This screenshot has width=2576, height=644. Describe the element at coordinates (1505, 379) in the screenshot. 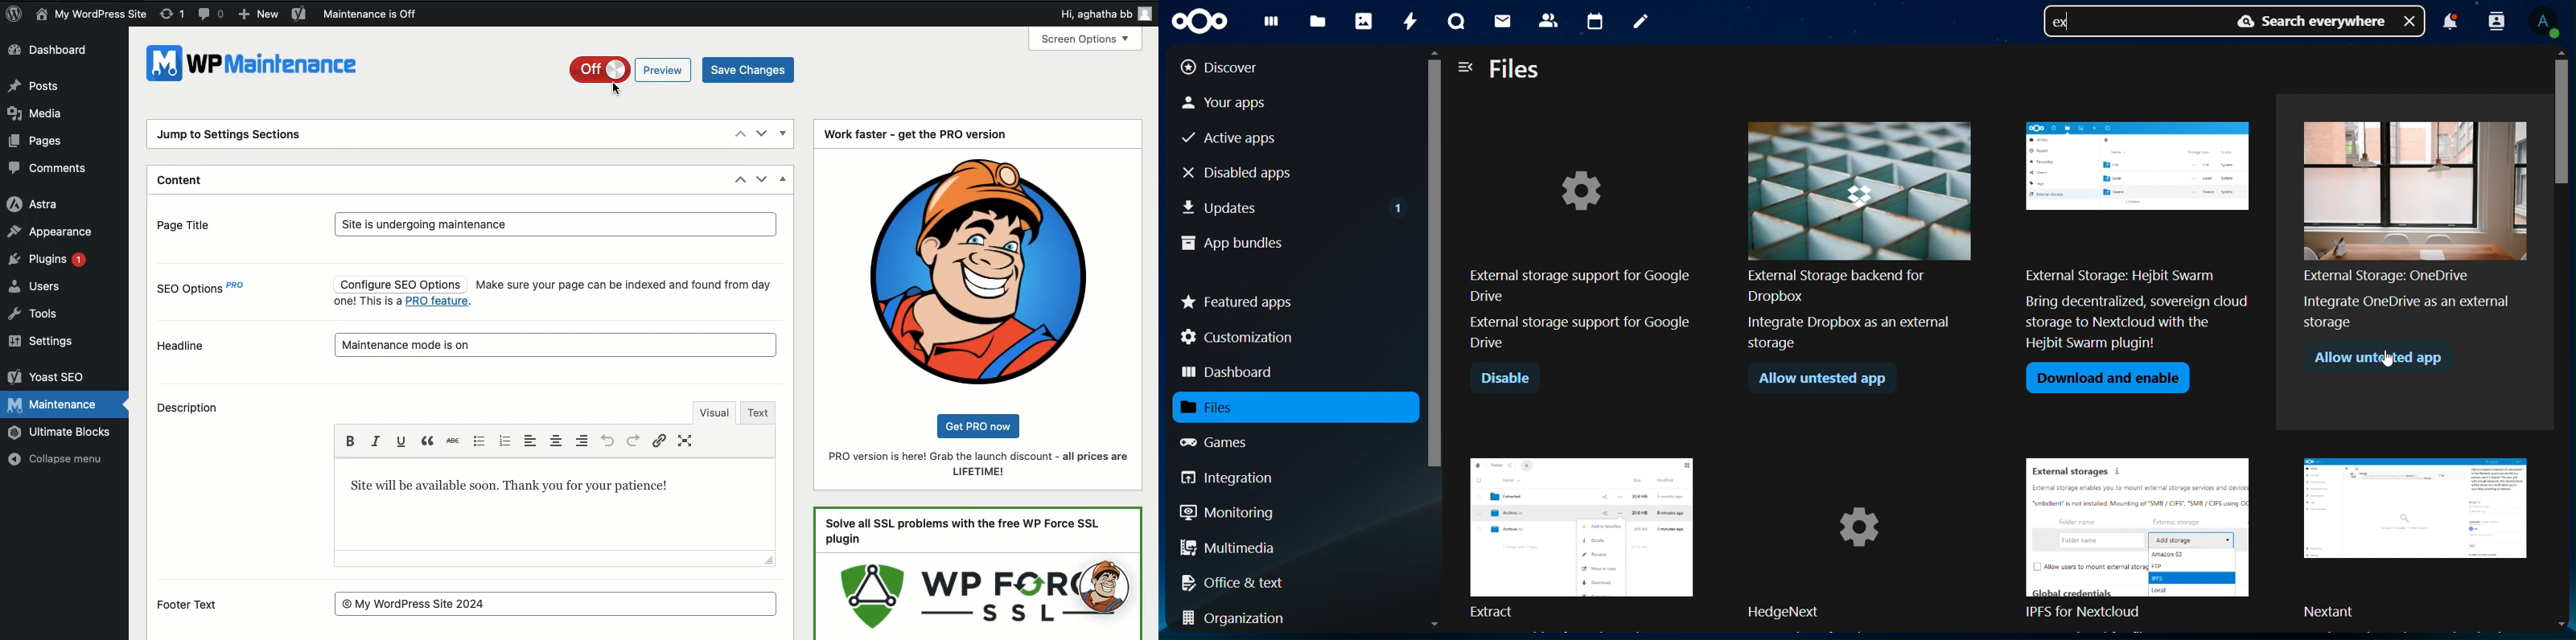

I see `disable` at that location.